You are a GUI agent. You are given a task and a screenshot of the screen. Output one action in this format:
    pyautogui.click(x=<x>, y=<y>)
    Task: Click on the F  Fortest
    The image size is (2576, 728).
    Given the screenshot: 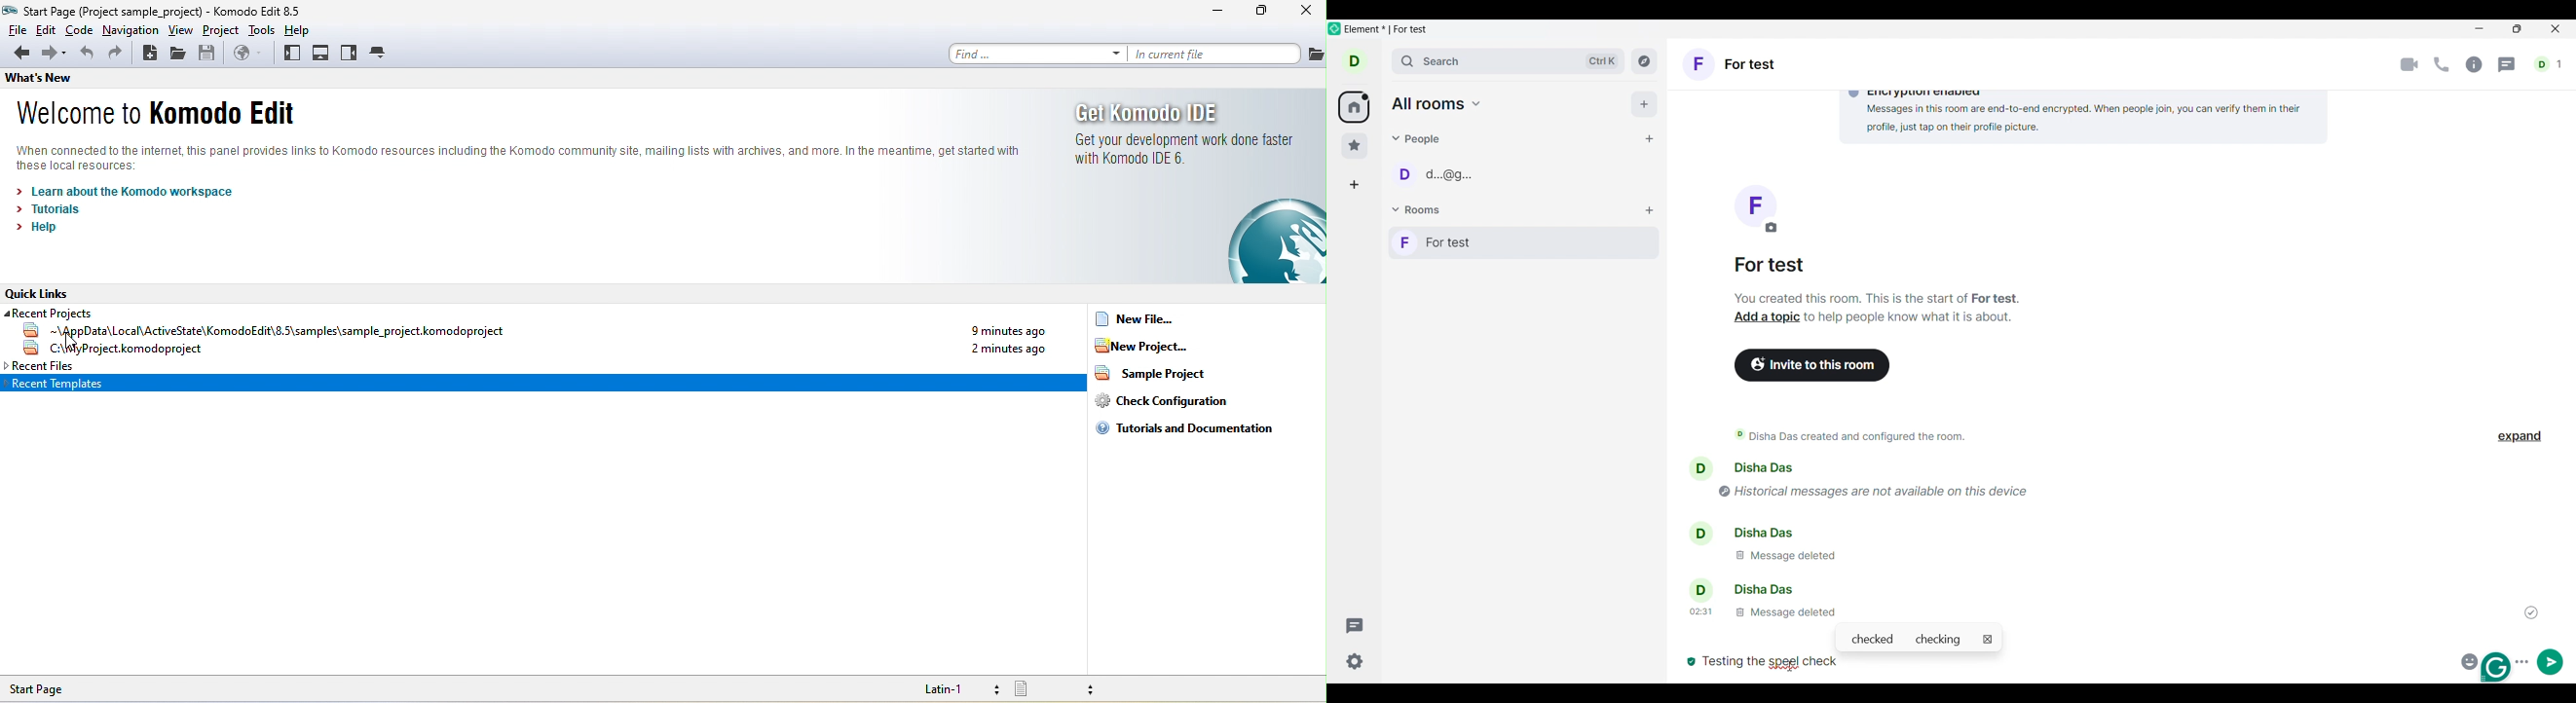 What is the action you would take?
    pyautogui.click(x=1739, y=67)
    